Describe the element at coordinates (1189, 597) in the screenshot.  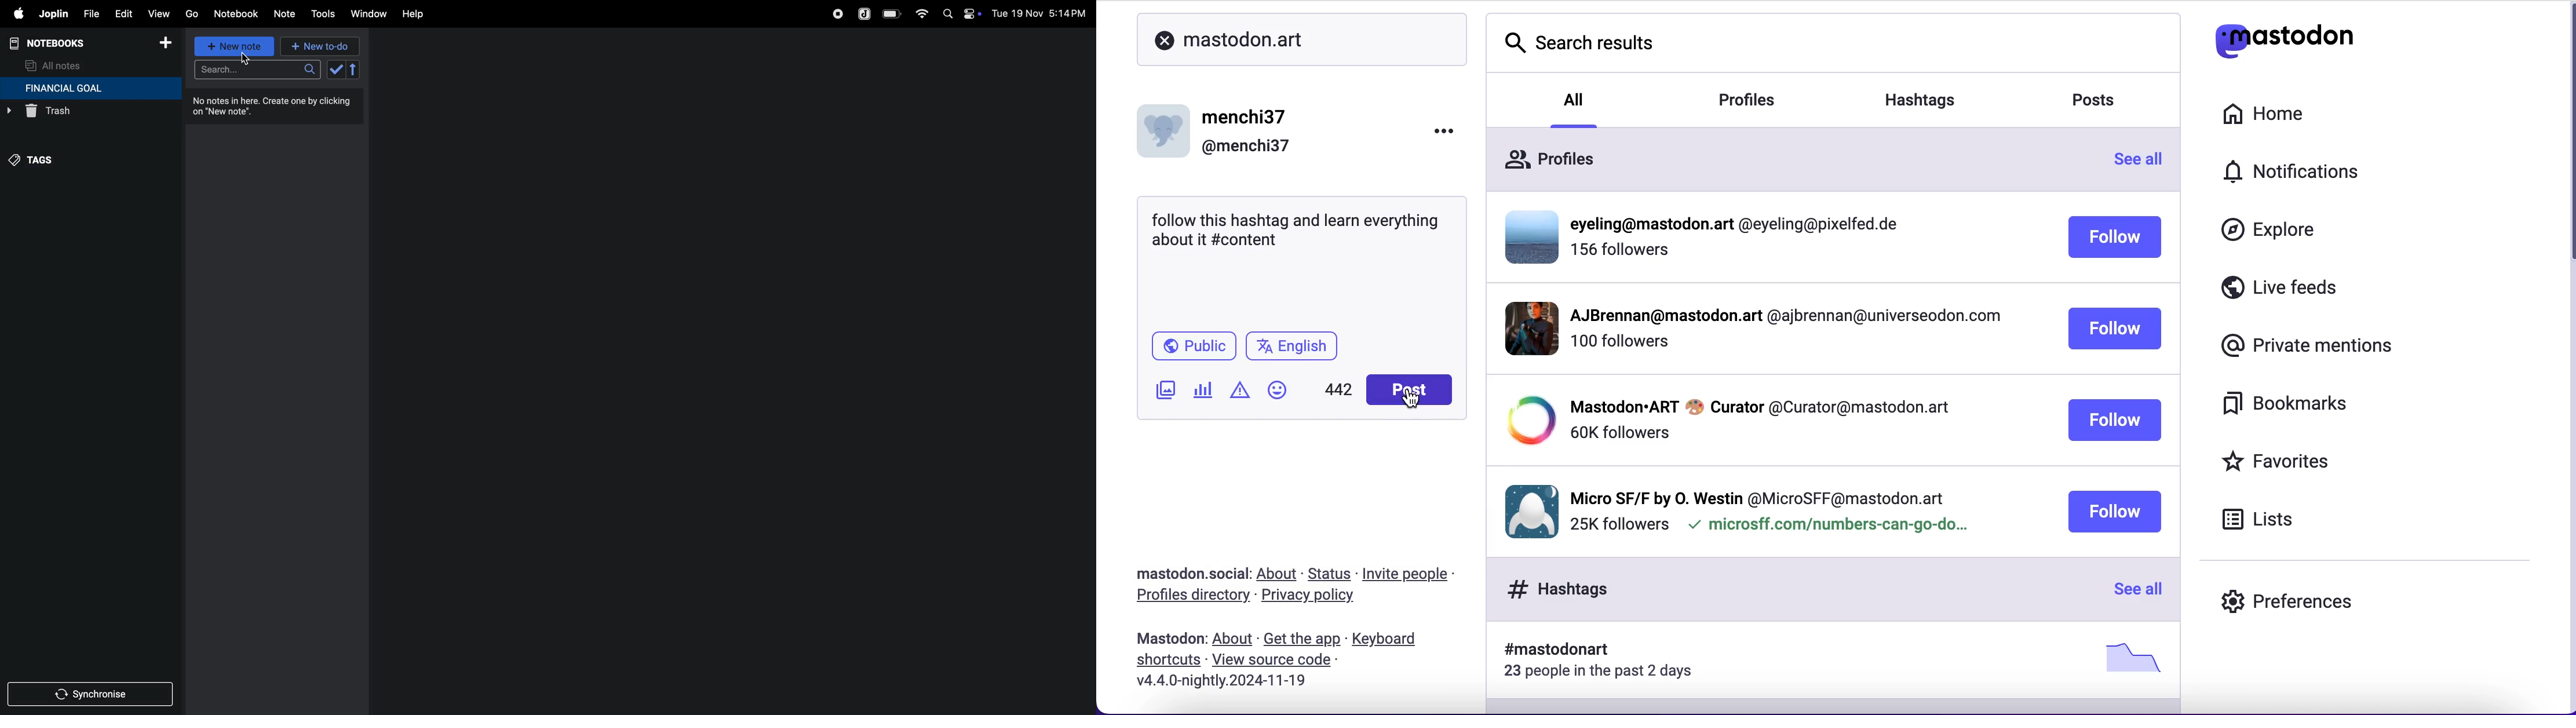
I see `profiles directory` at that location.